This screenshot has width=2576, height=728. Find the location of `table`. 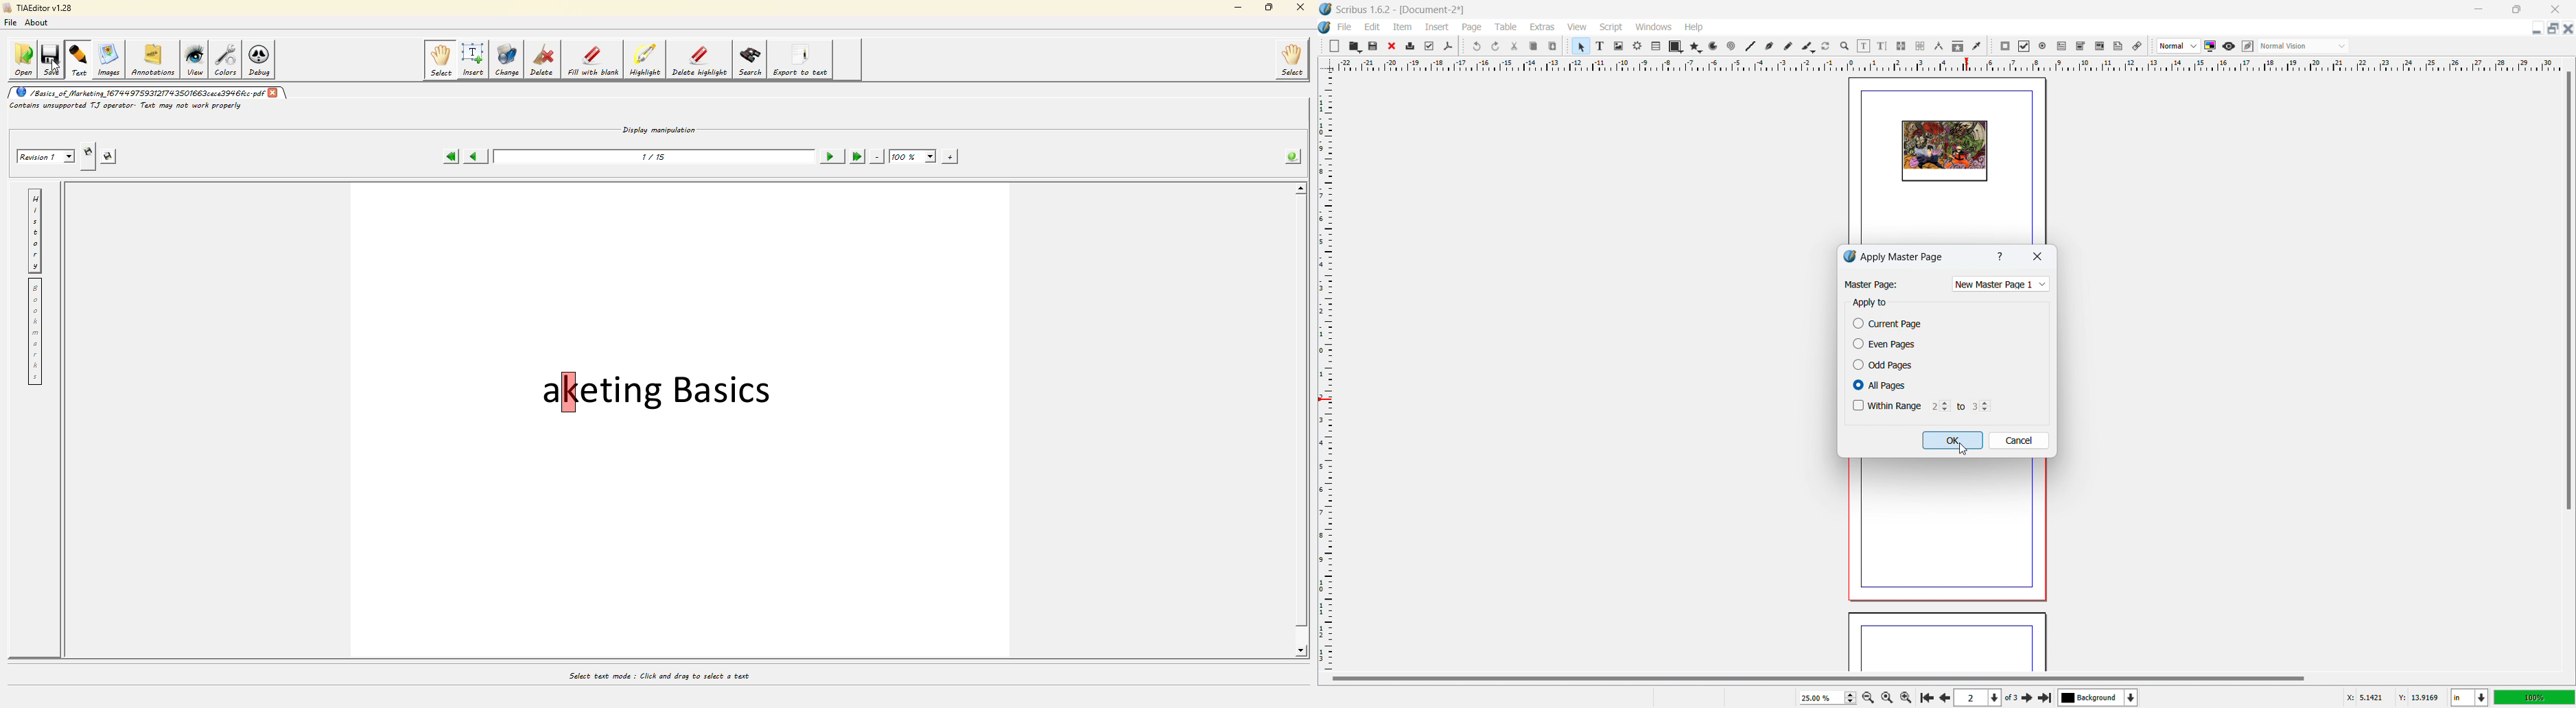

table is located at coordinates (1506, 27).